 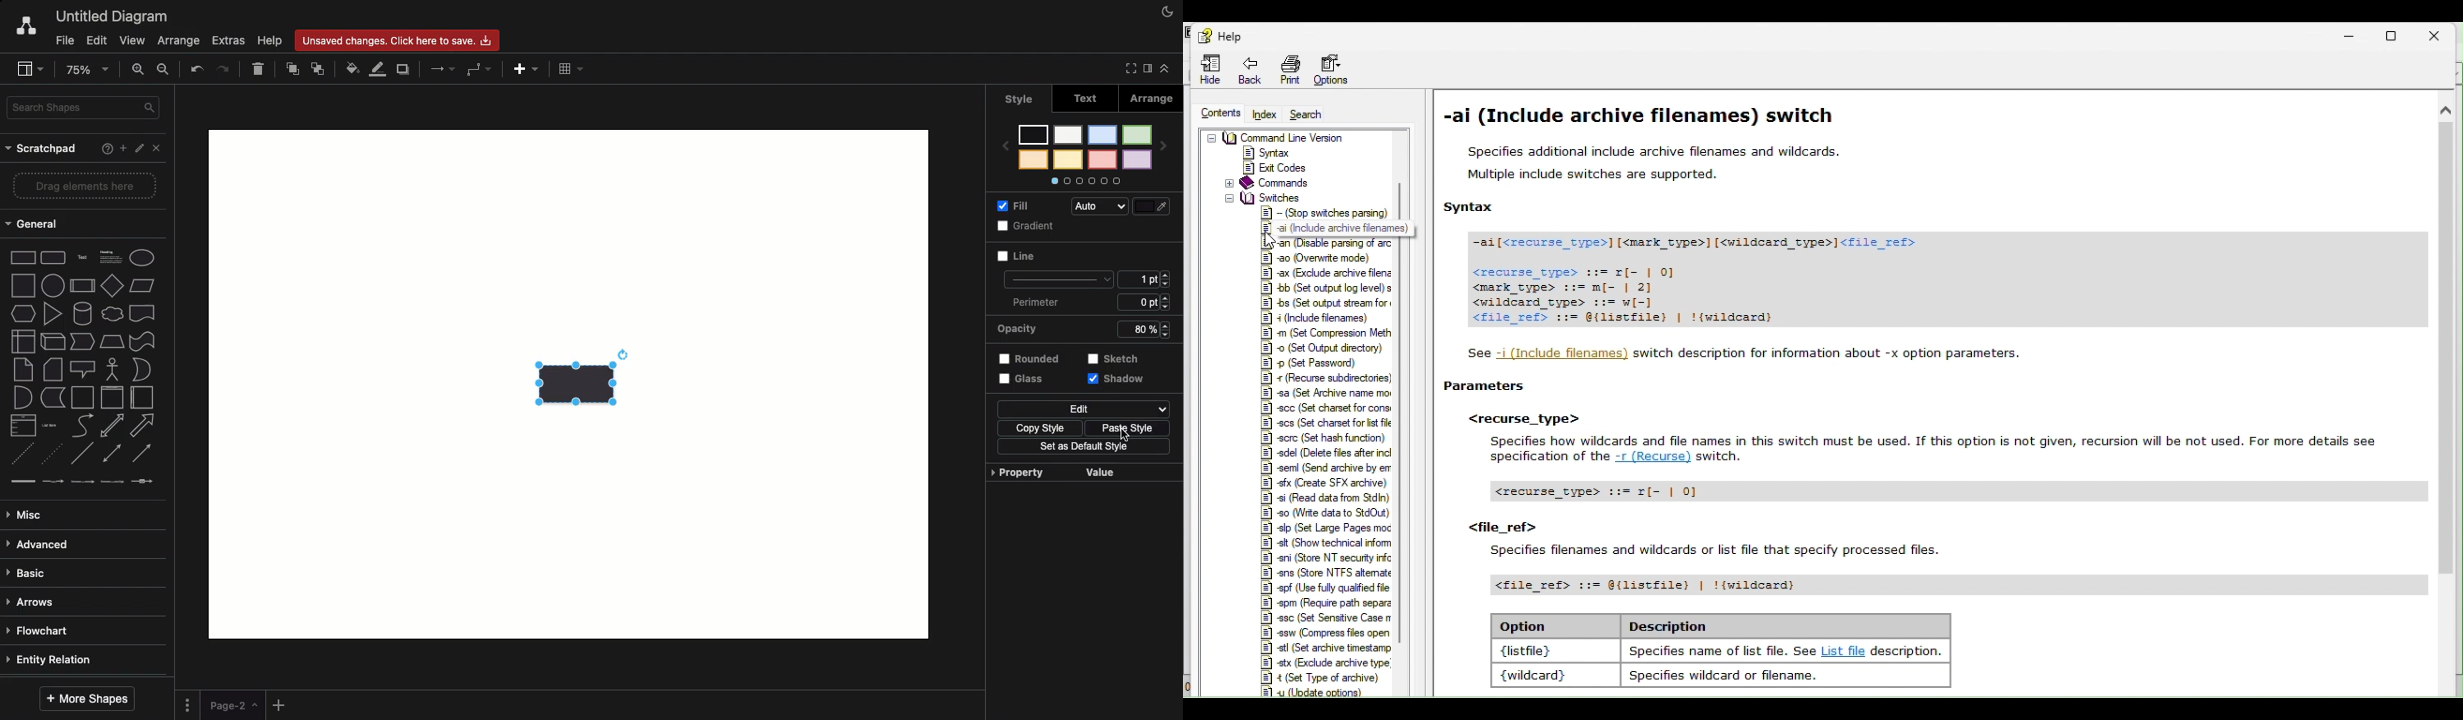 I want to click on dotted line, so click(x=52, y=455).